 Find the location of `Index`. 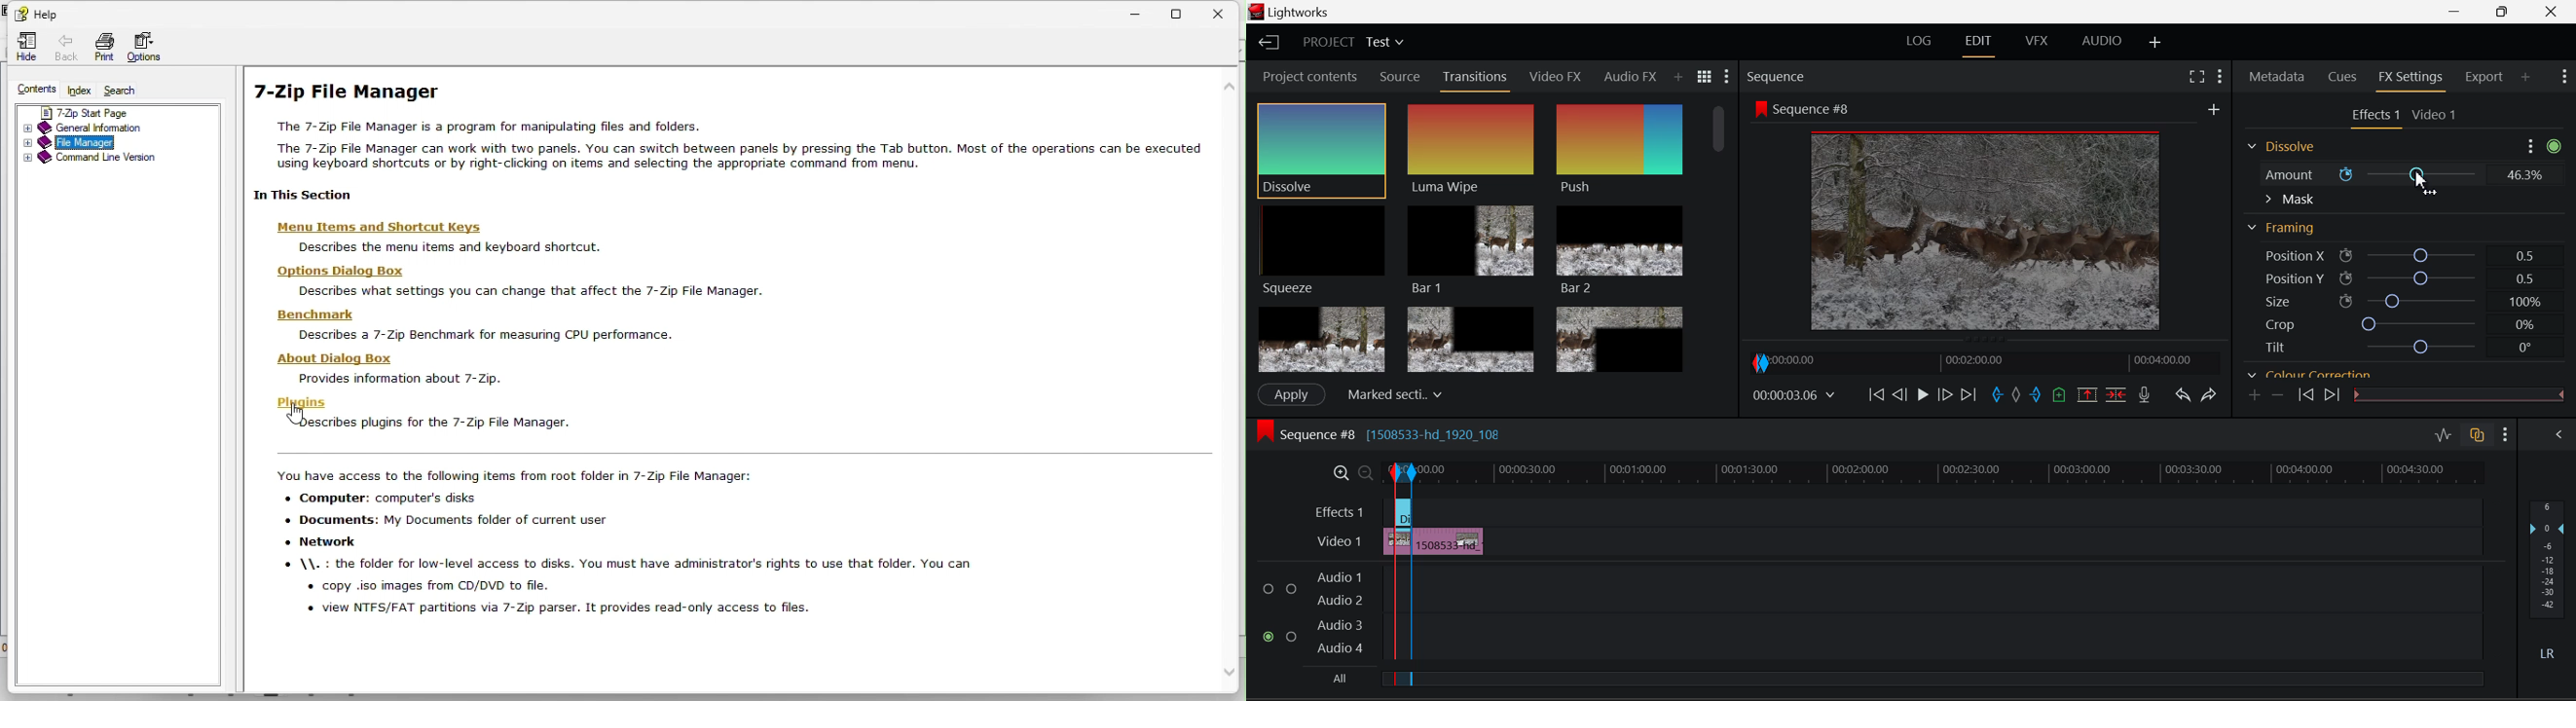

Index is located at coordinates (79, 89).